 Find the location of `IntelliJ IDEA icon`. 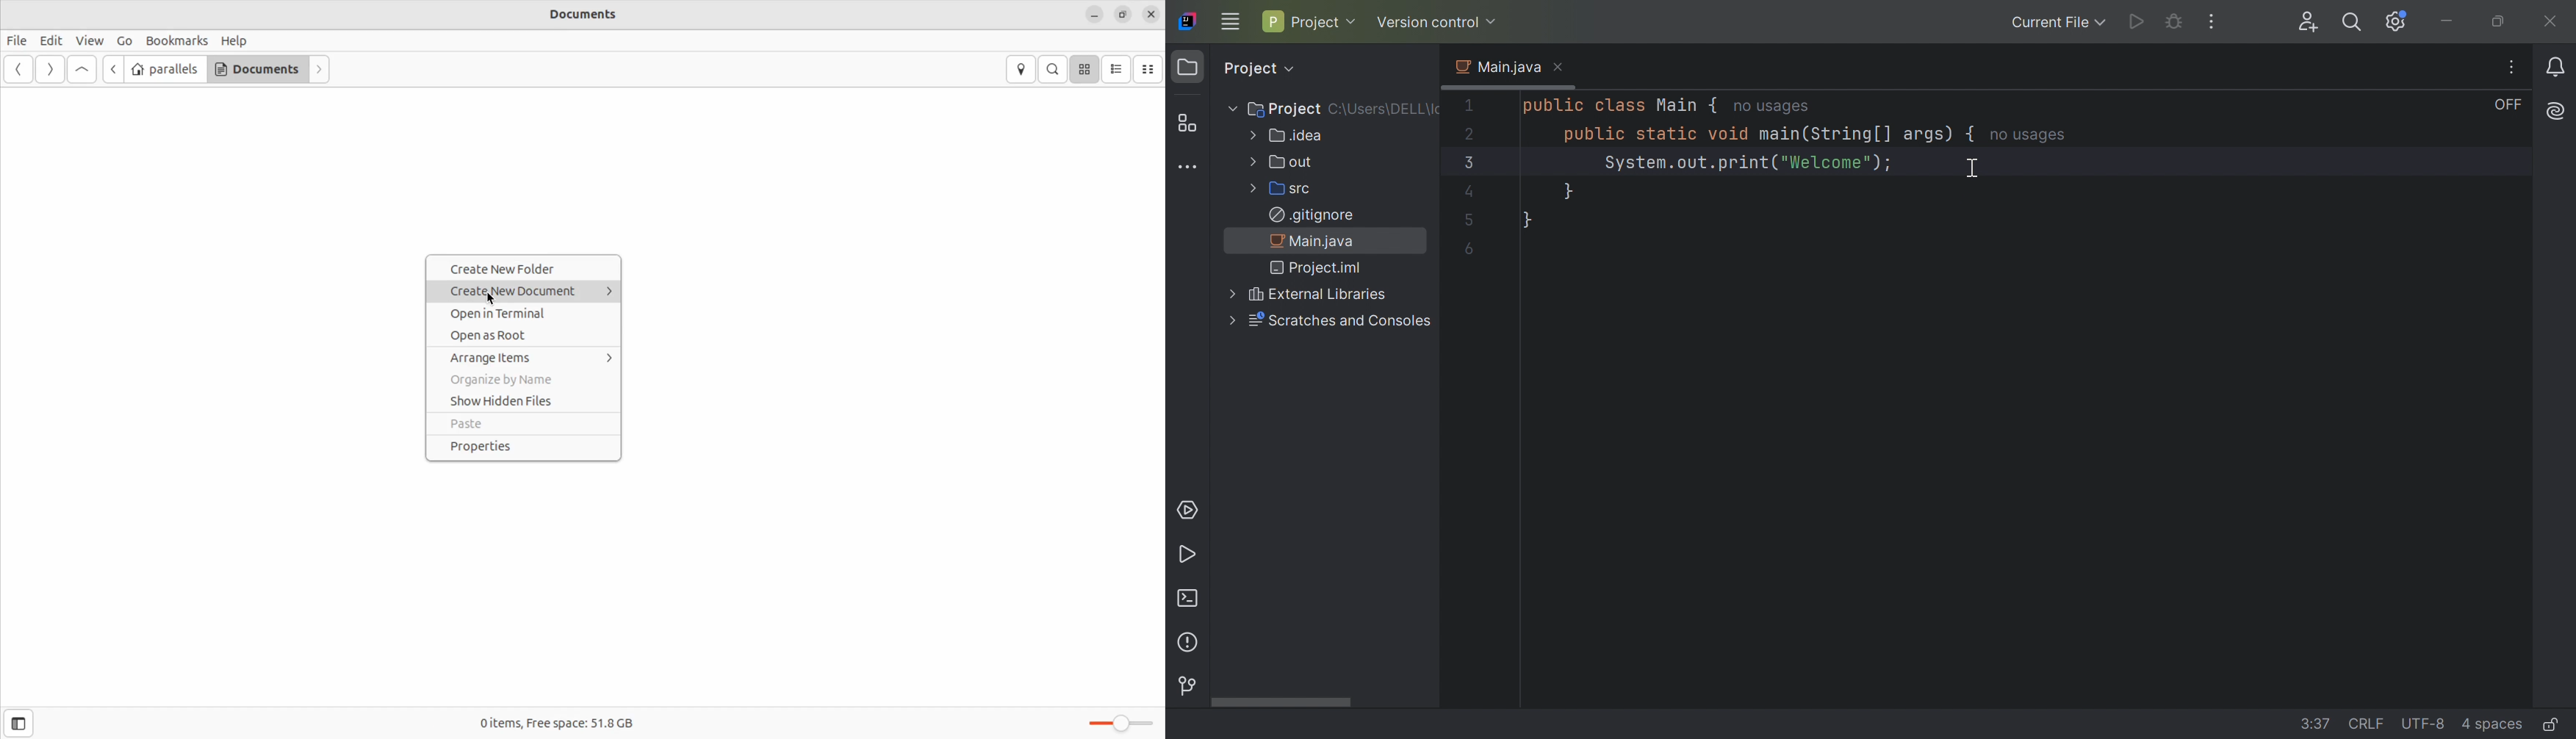

IntelliJ IDEA icon is located at coordinates (1185, 22).